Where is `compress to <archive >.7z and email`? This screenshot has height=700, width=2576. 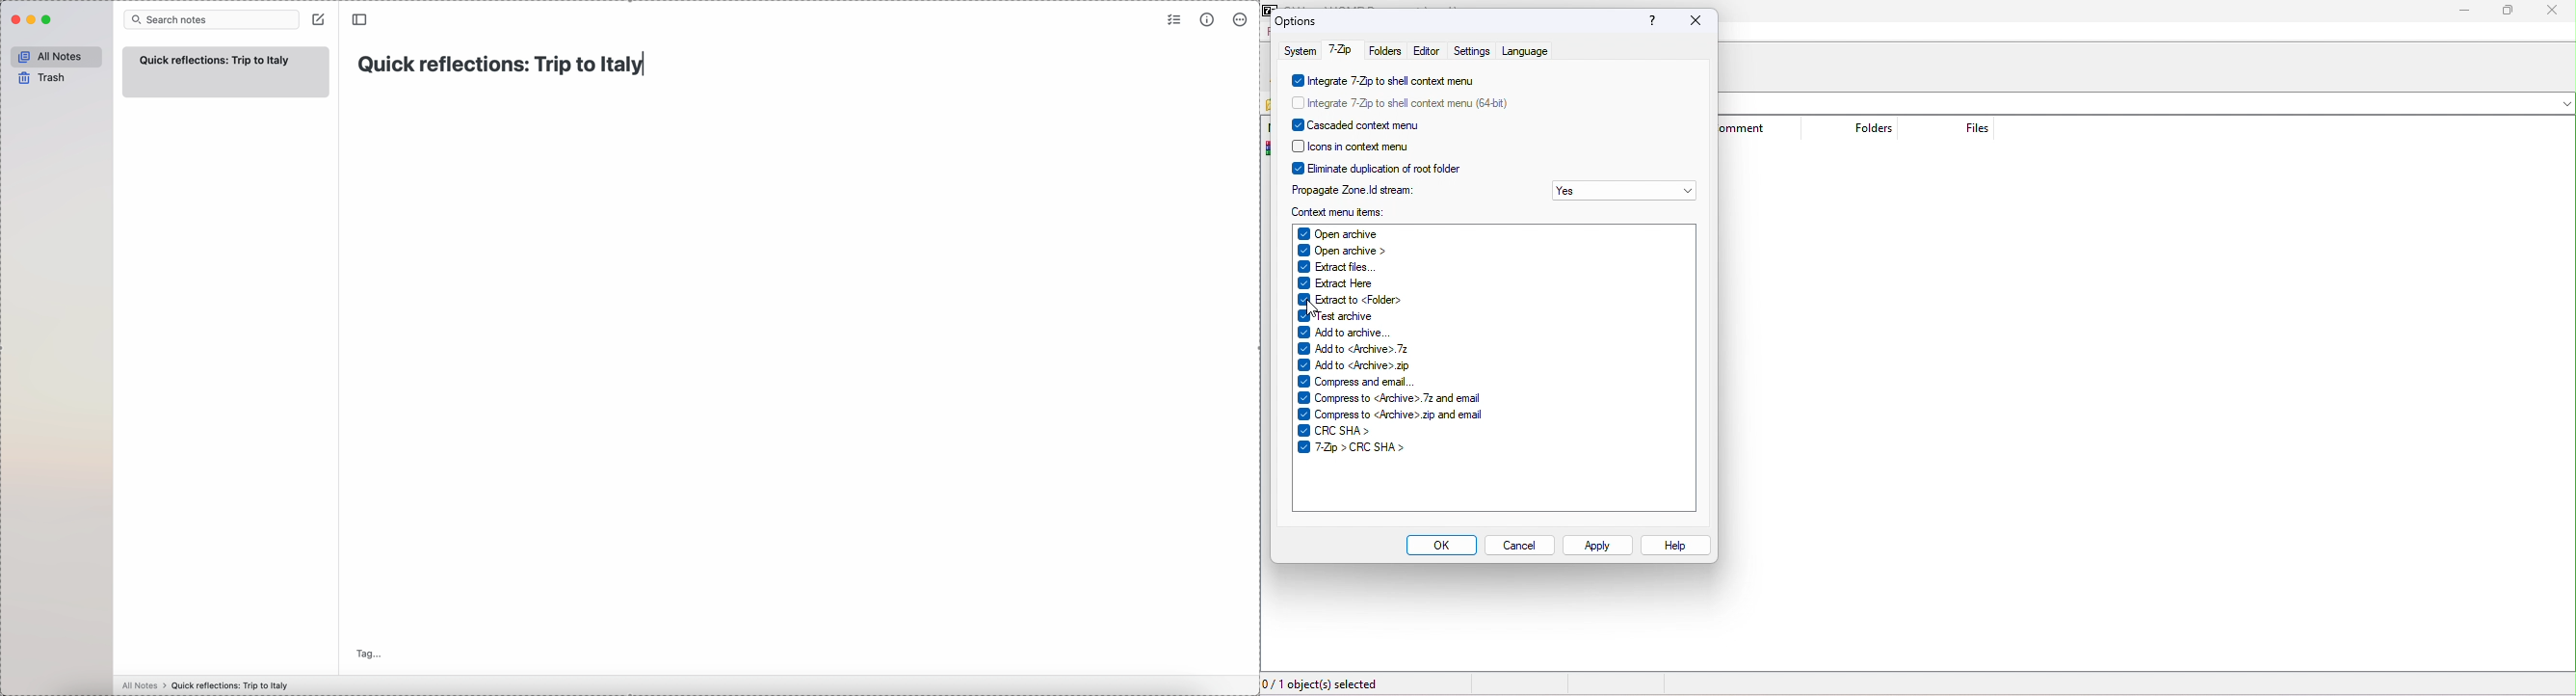 compress to <archive >.7z and email is located at coordinates (1395, 398).